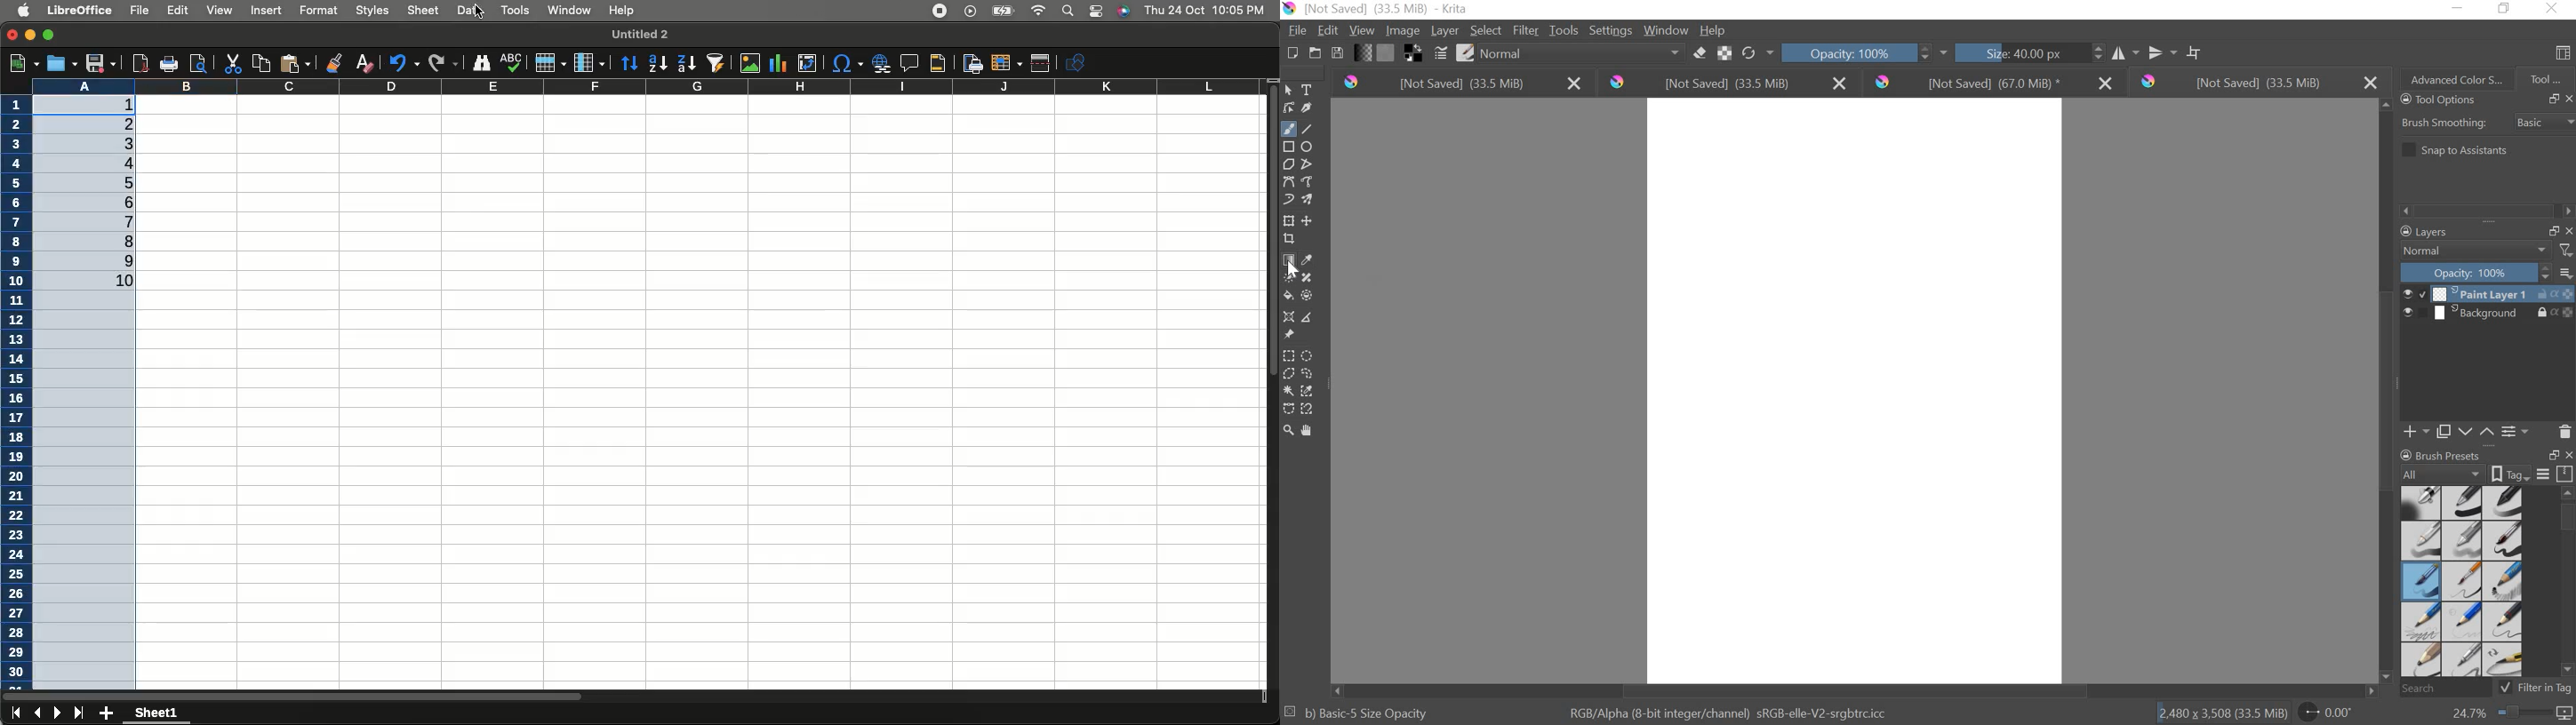  What do you see at coordinates (49, 33) in the screenshot?
I see `Maximize` at bounding box center [49, 33].